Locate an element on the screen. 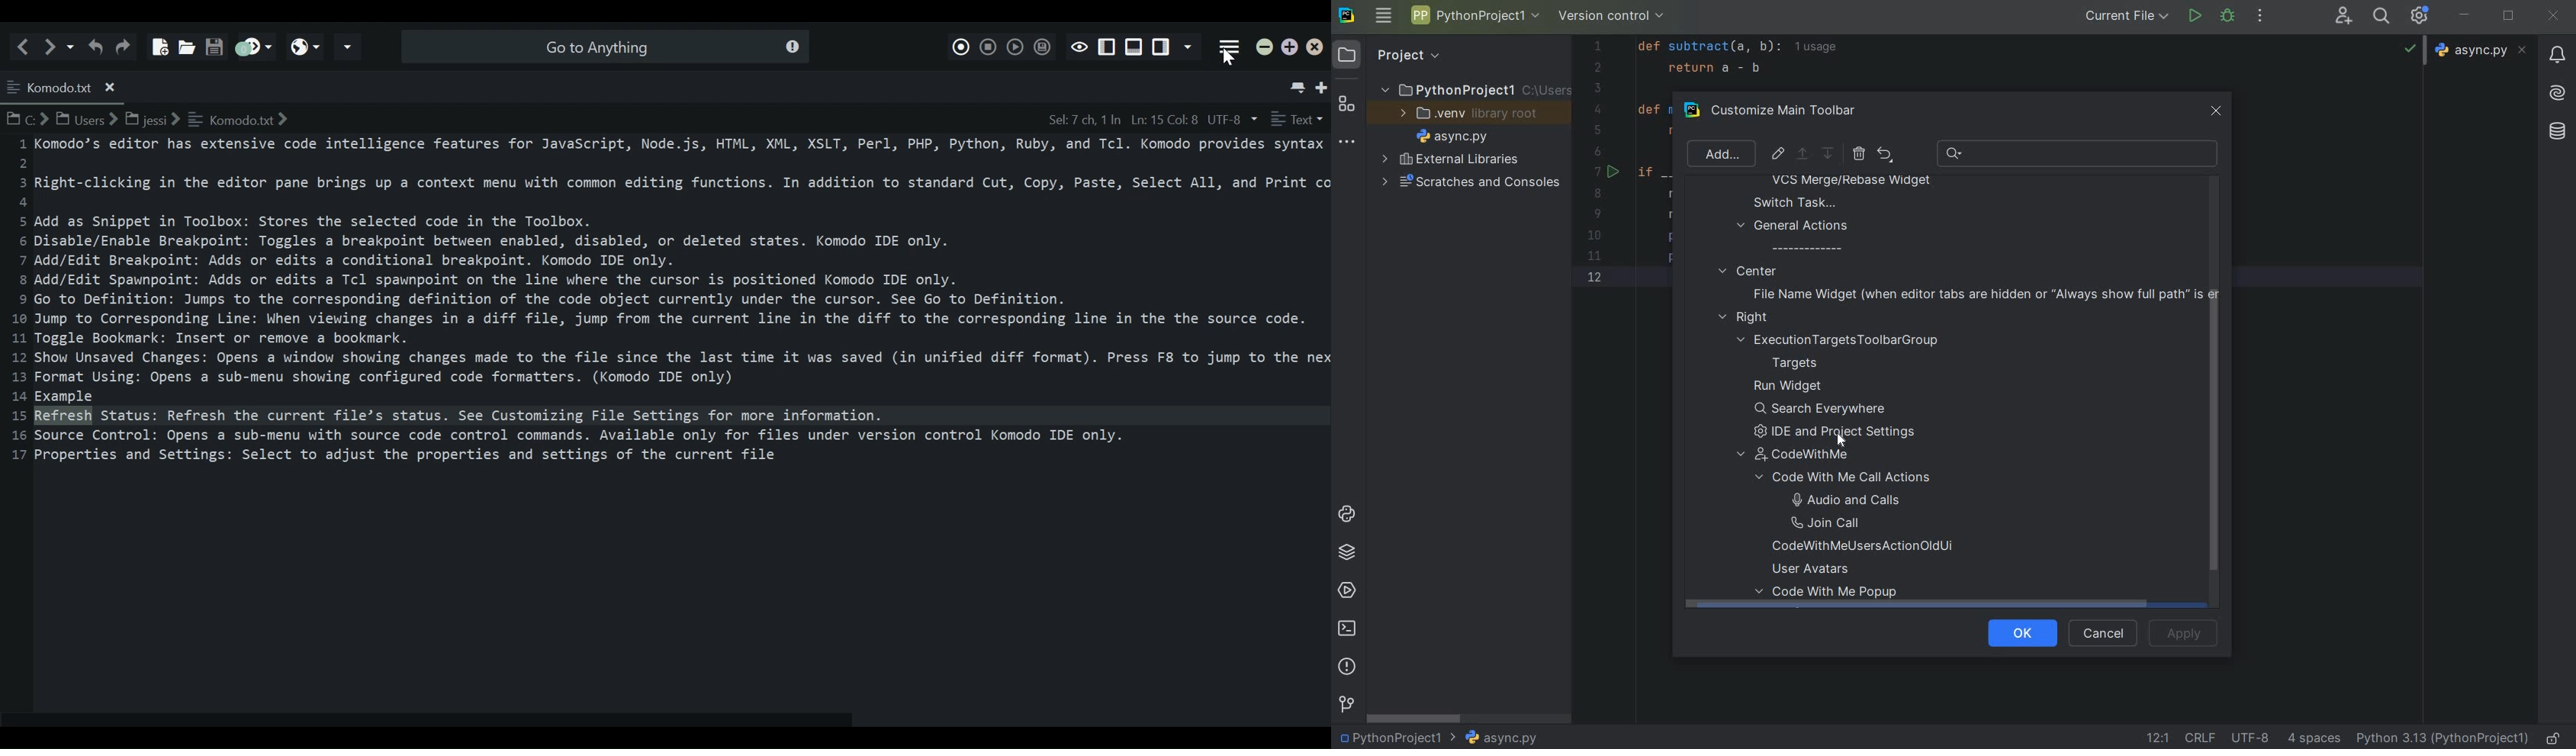 The width and height of the screenshot is (2576, 756). Cursor is located at coordinates (1841, 441).